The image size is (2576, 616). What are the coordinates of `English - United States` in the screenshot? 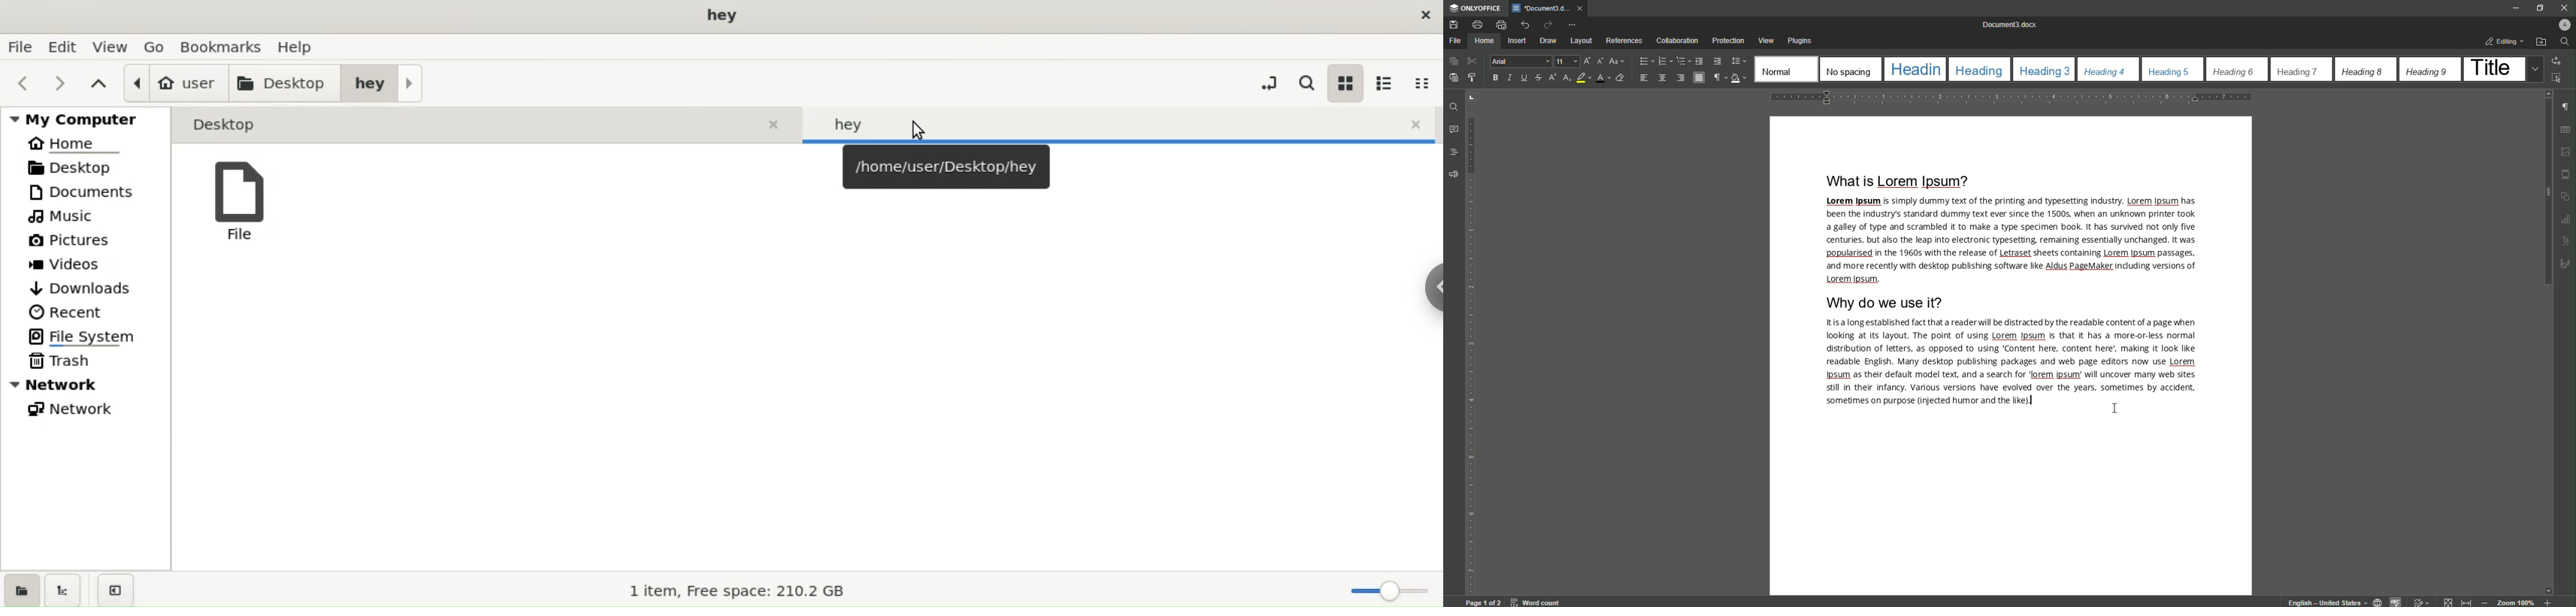 It's located at (2326, 601).